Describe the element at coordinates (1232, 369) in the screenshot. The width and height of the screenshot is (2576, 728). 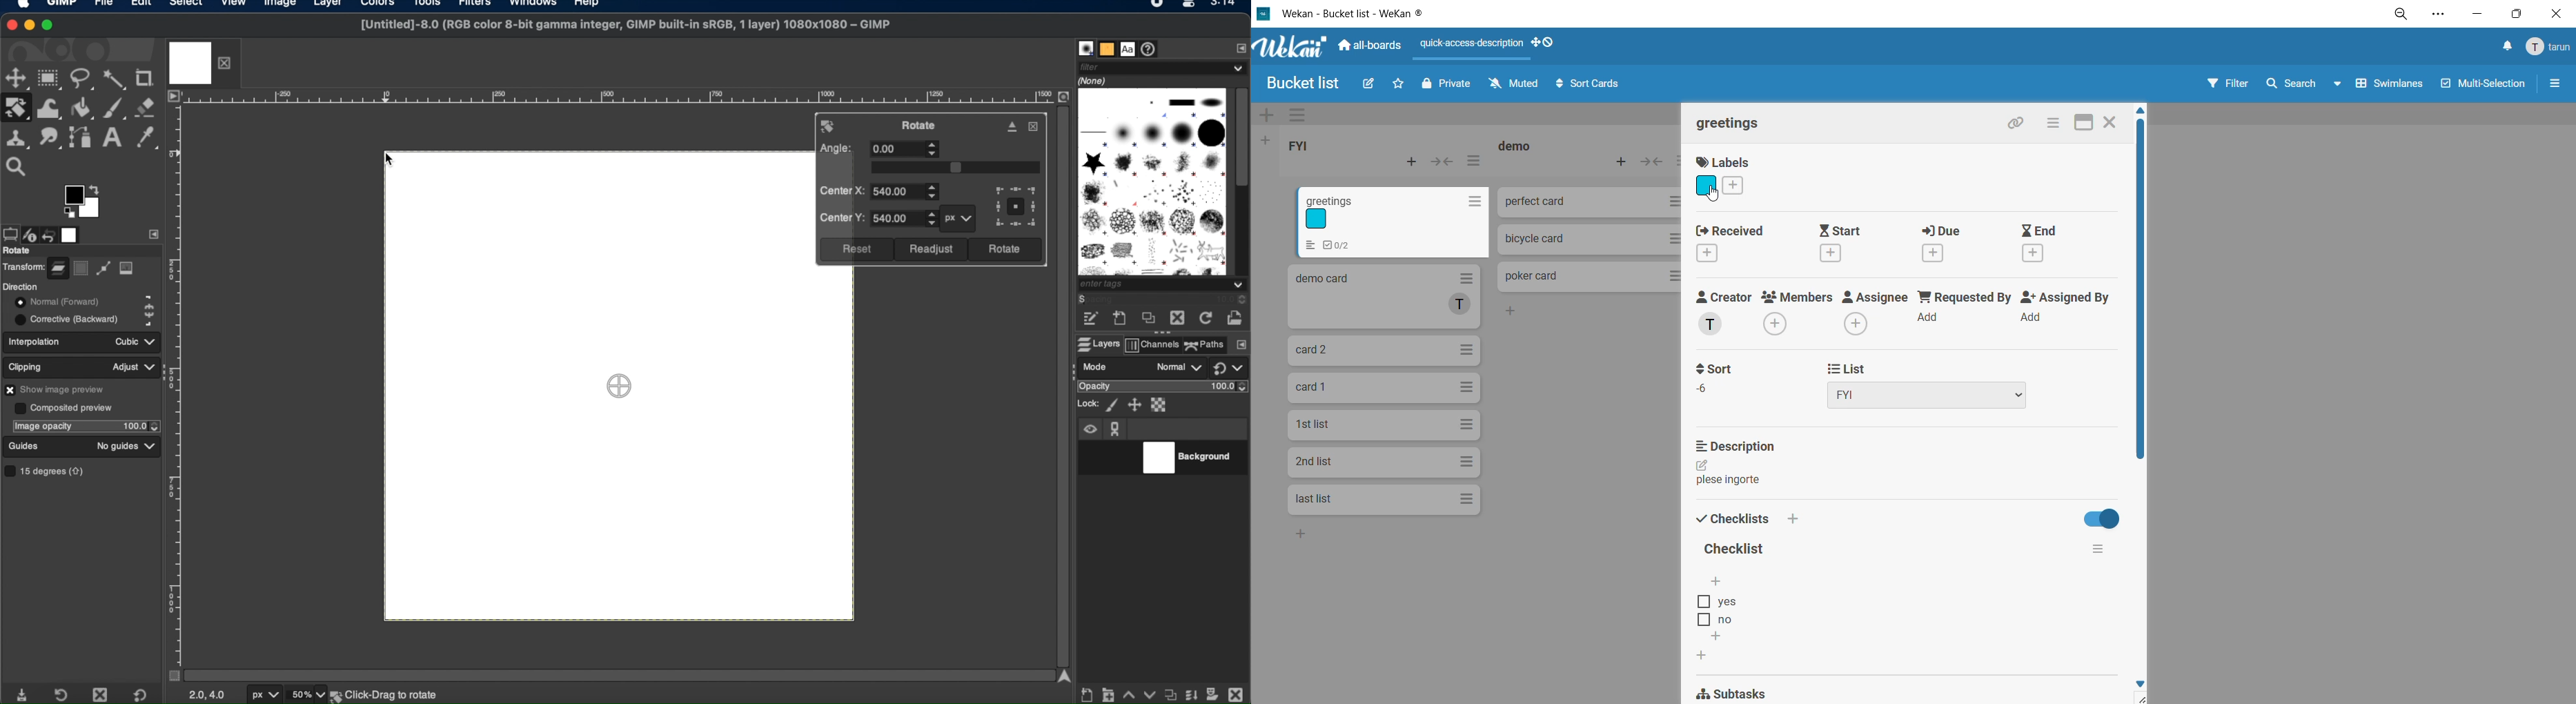
I see `switch to another group of modes` at that location.